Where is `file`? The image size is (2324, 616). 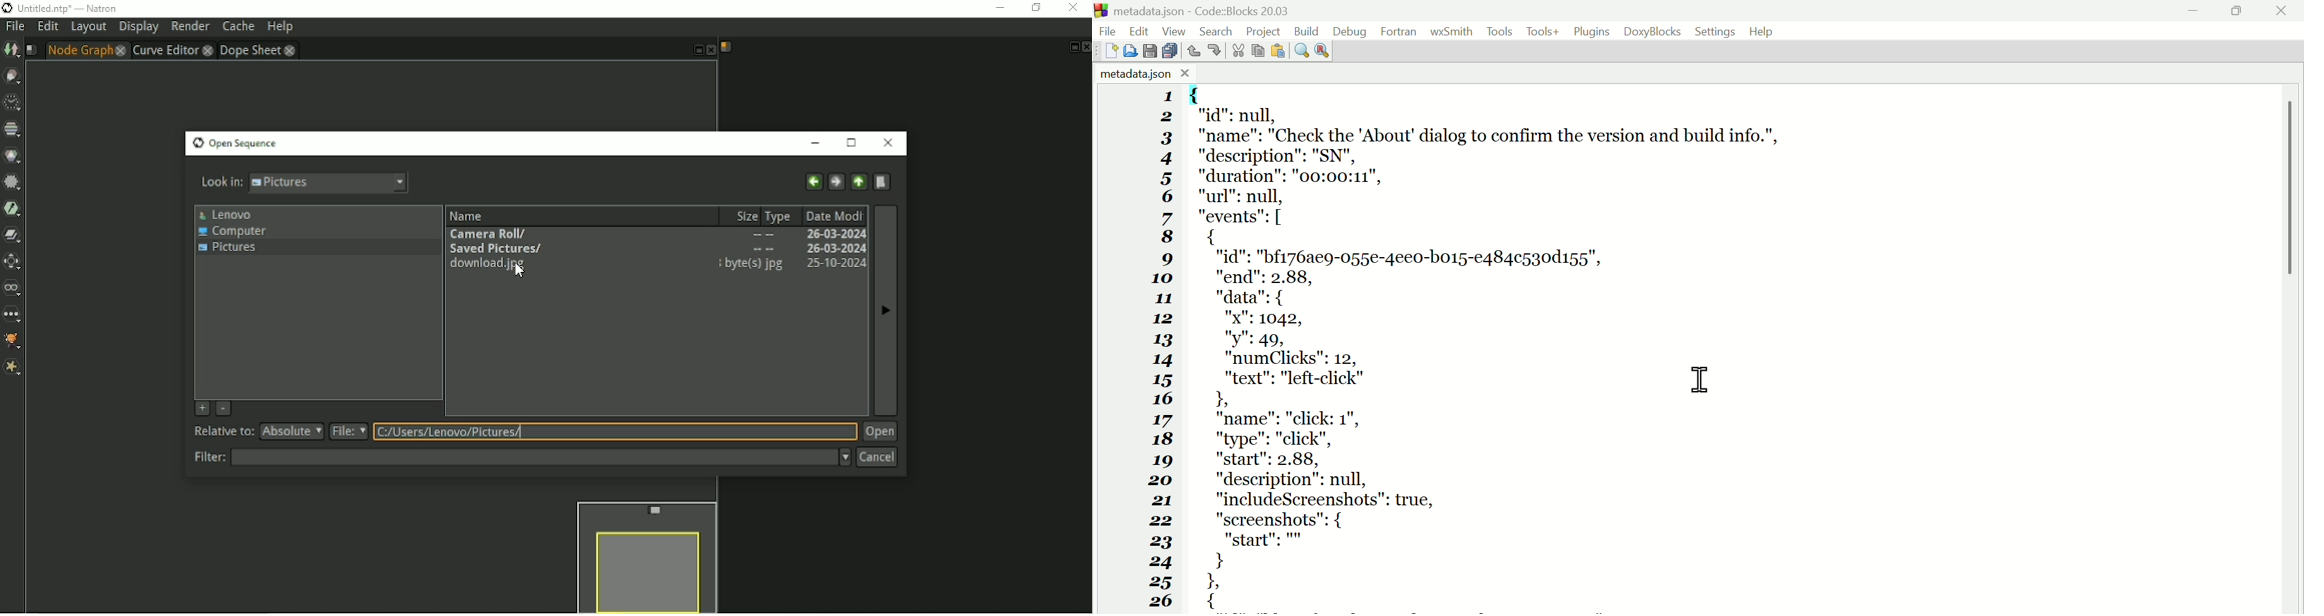
file is located at coordinates (349, 431).